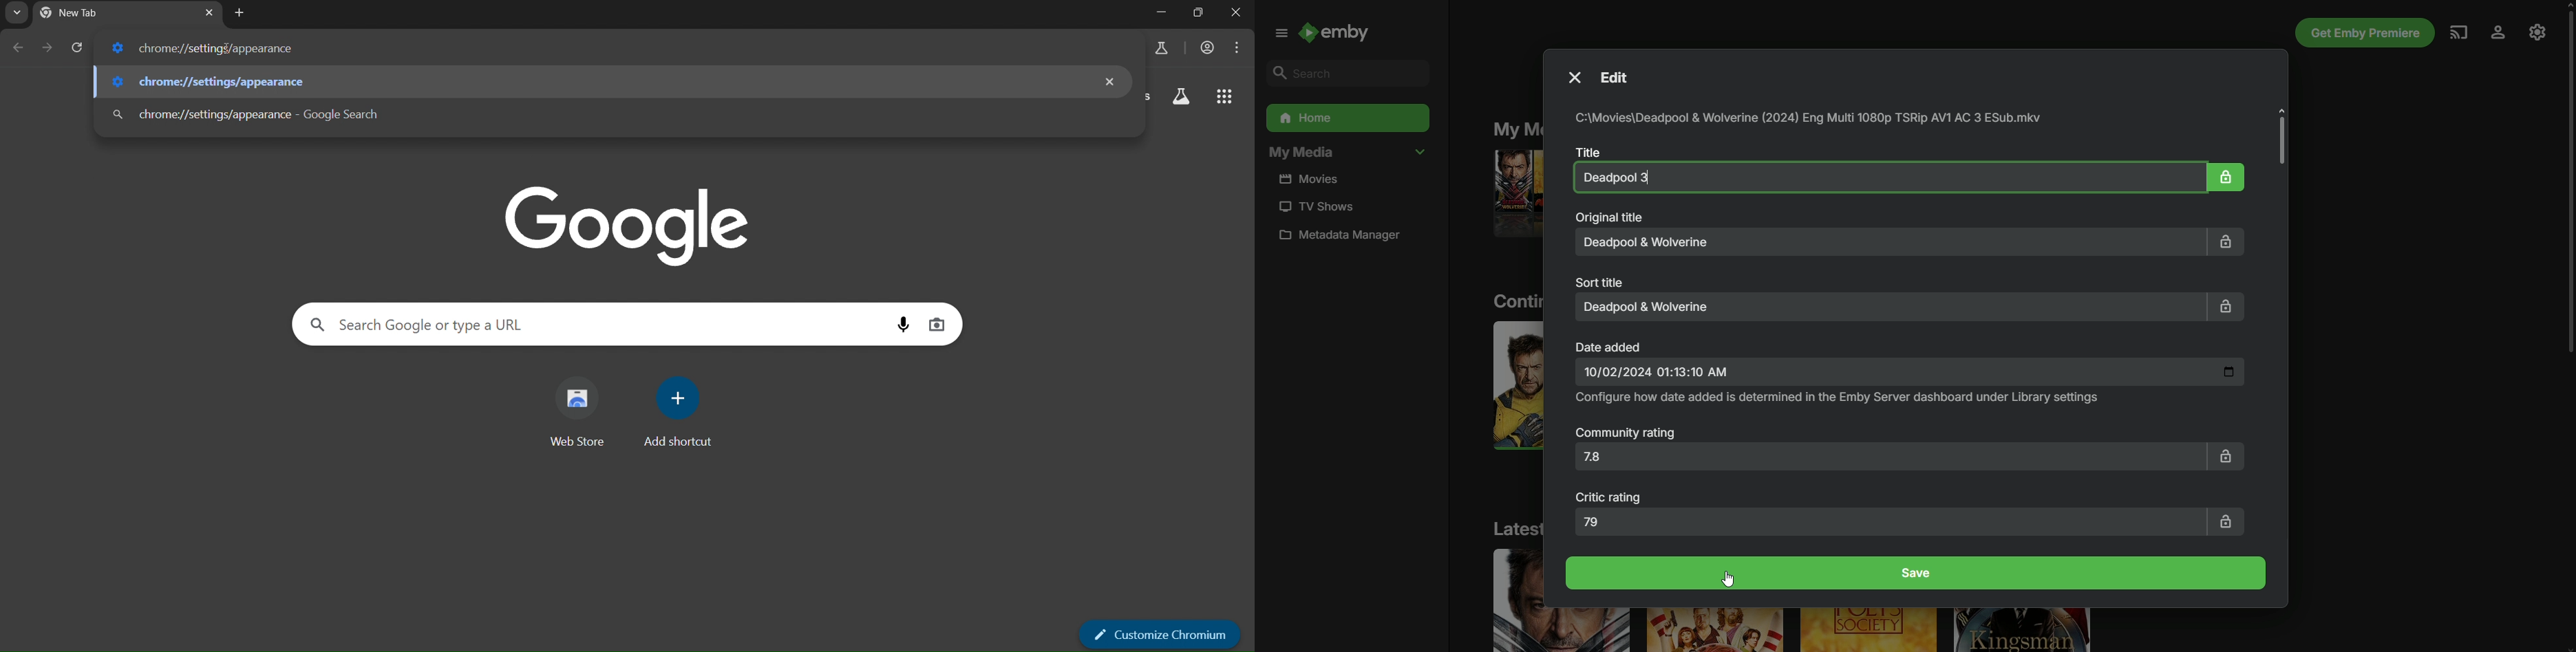  What do you see at coordinates (1622, 78) in the screenshot?
I see `Edit` at bounding box center [1622, 78].